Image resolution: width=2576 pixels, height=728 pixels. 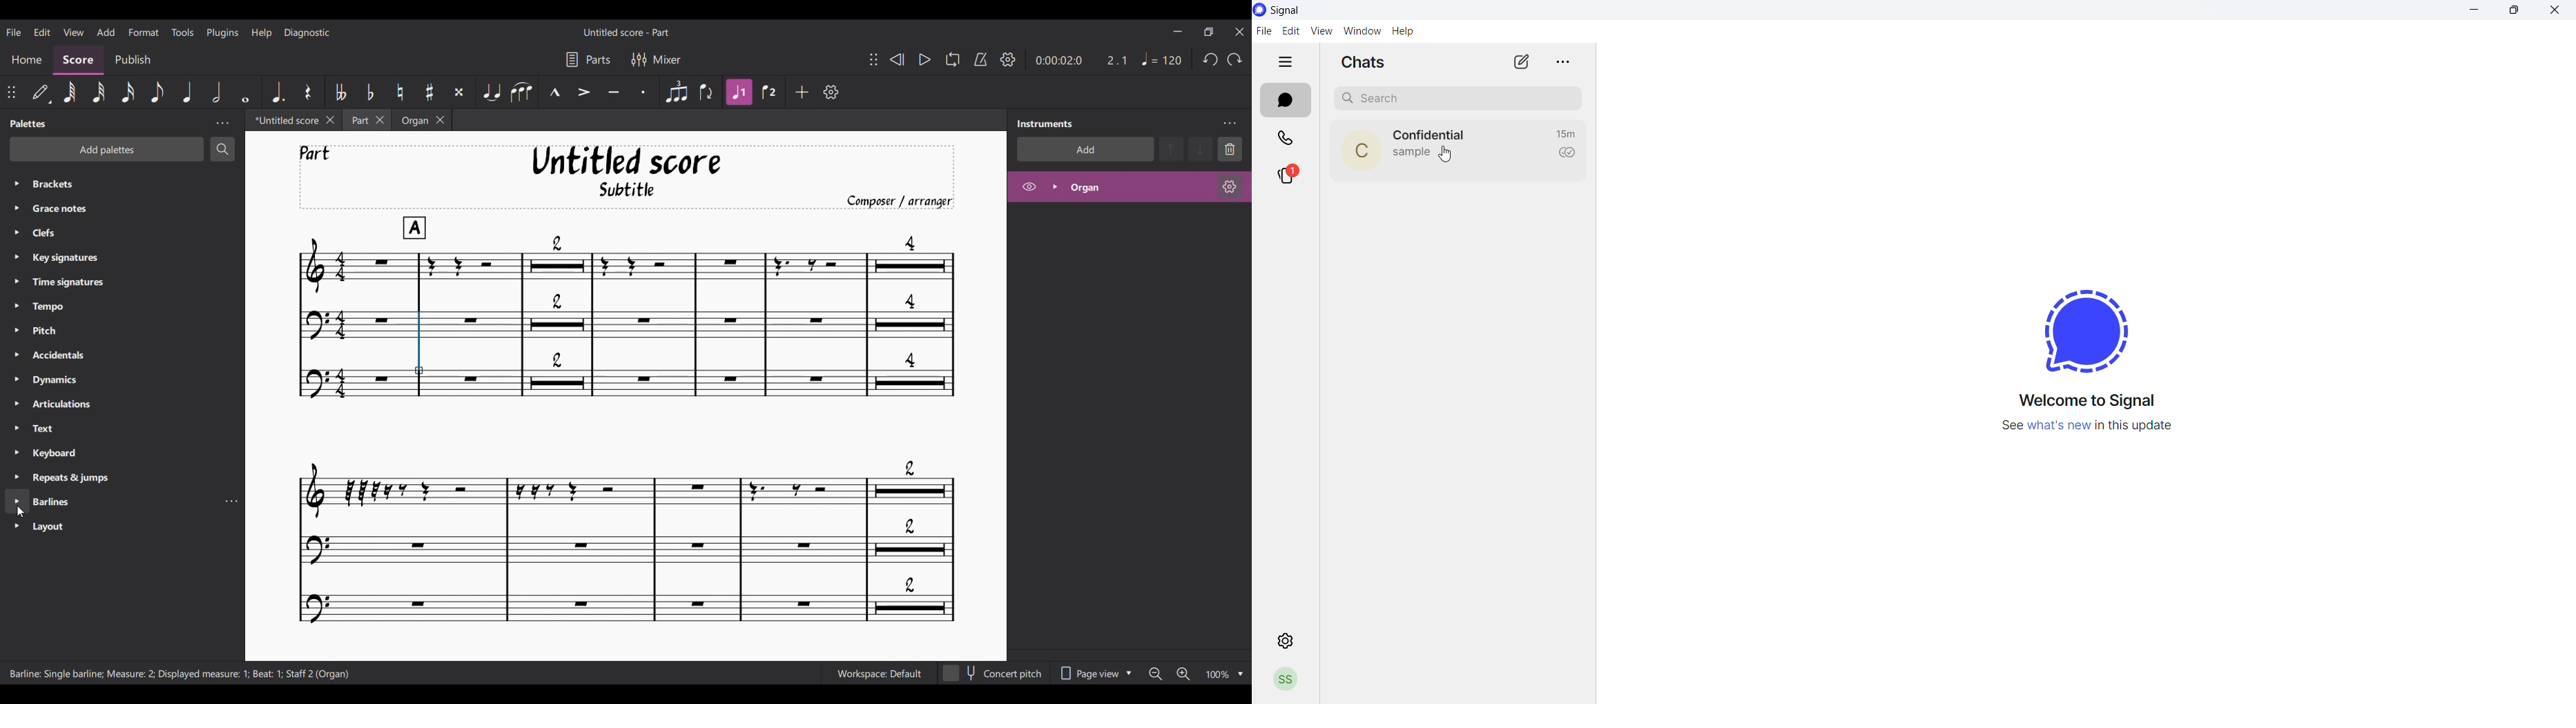 What do you see at coordinates (413, 120) in the screenshot?
I see `Organ tab` at bounding box center [413, 120].